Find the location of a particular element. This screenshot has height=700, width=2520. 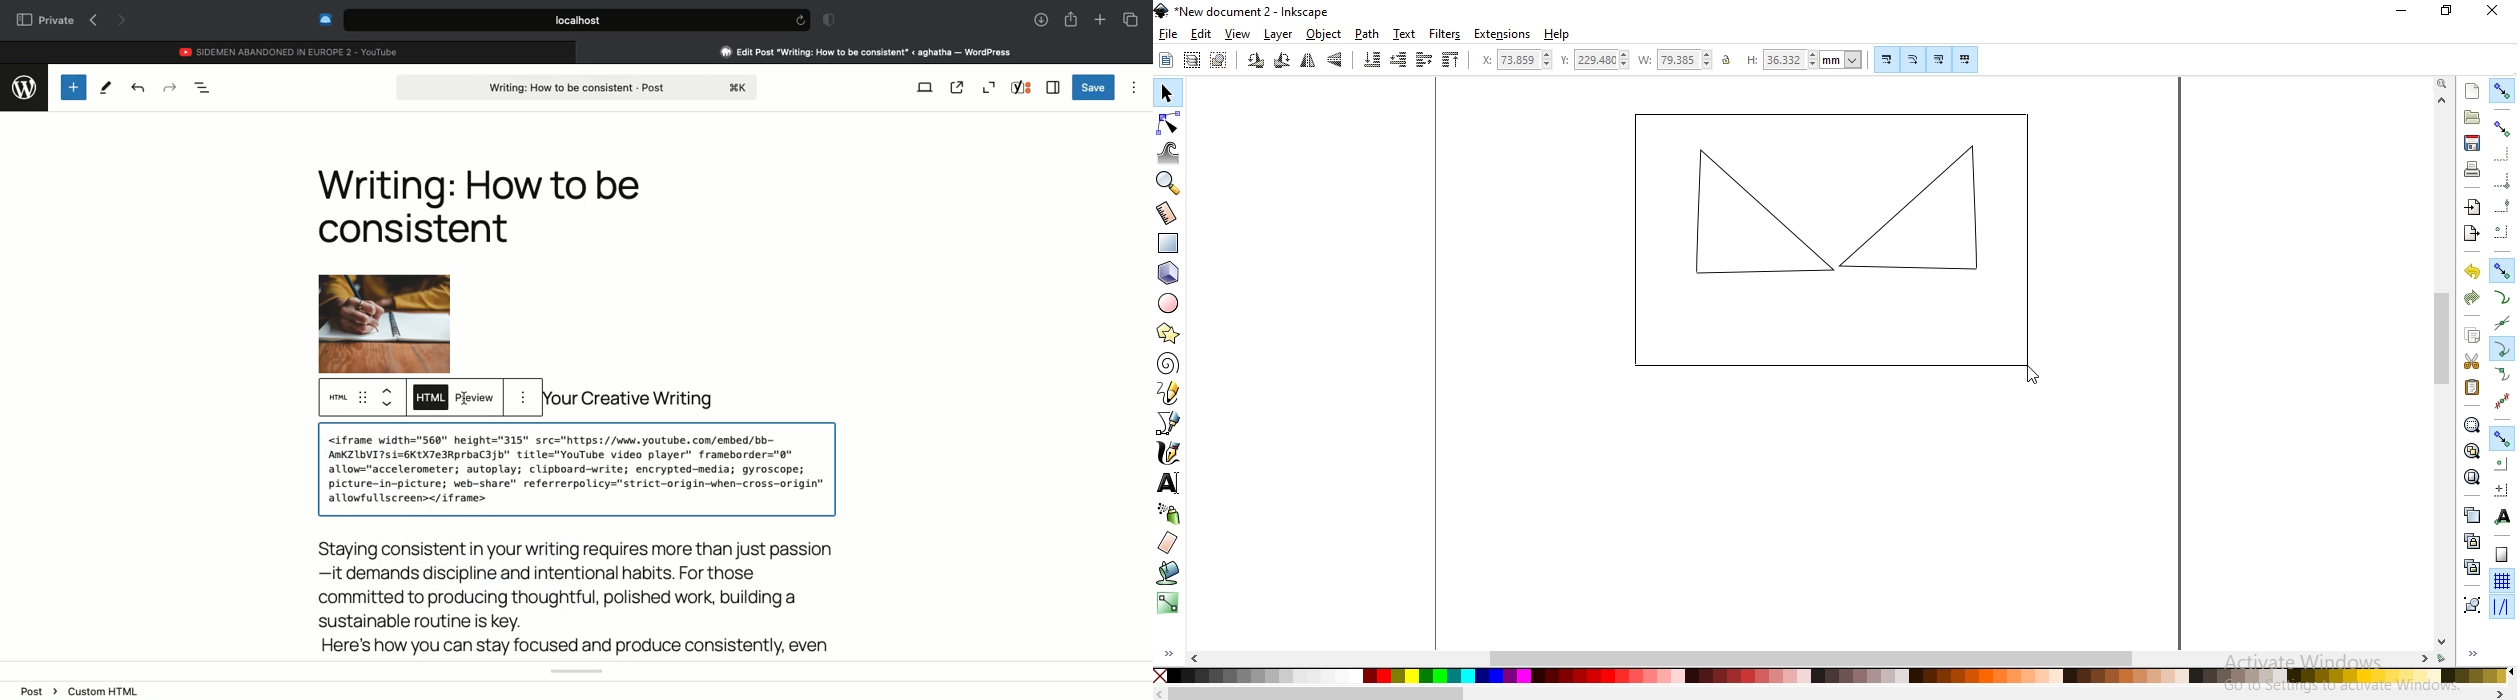

Save is located at coordinates (1094, 87).